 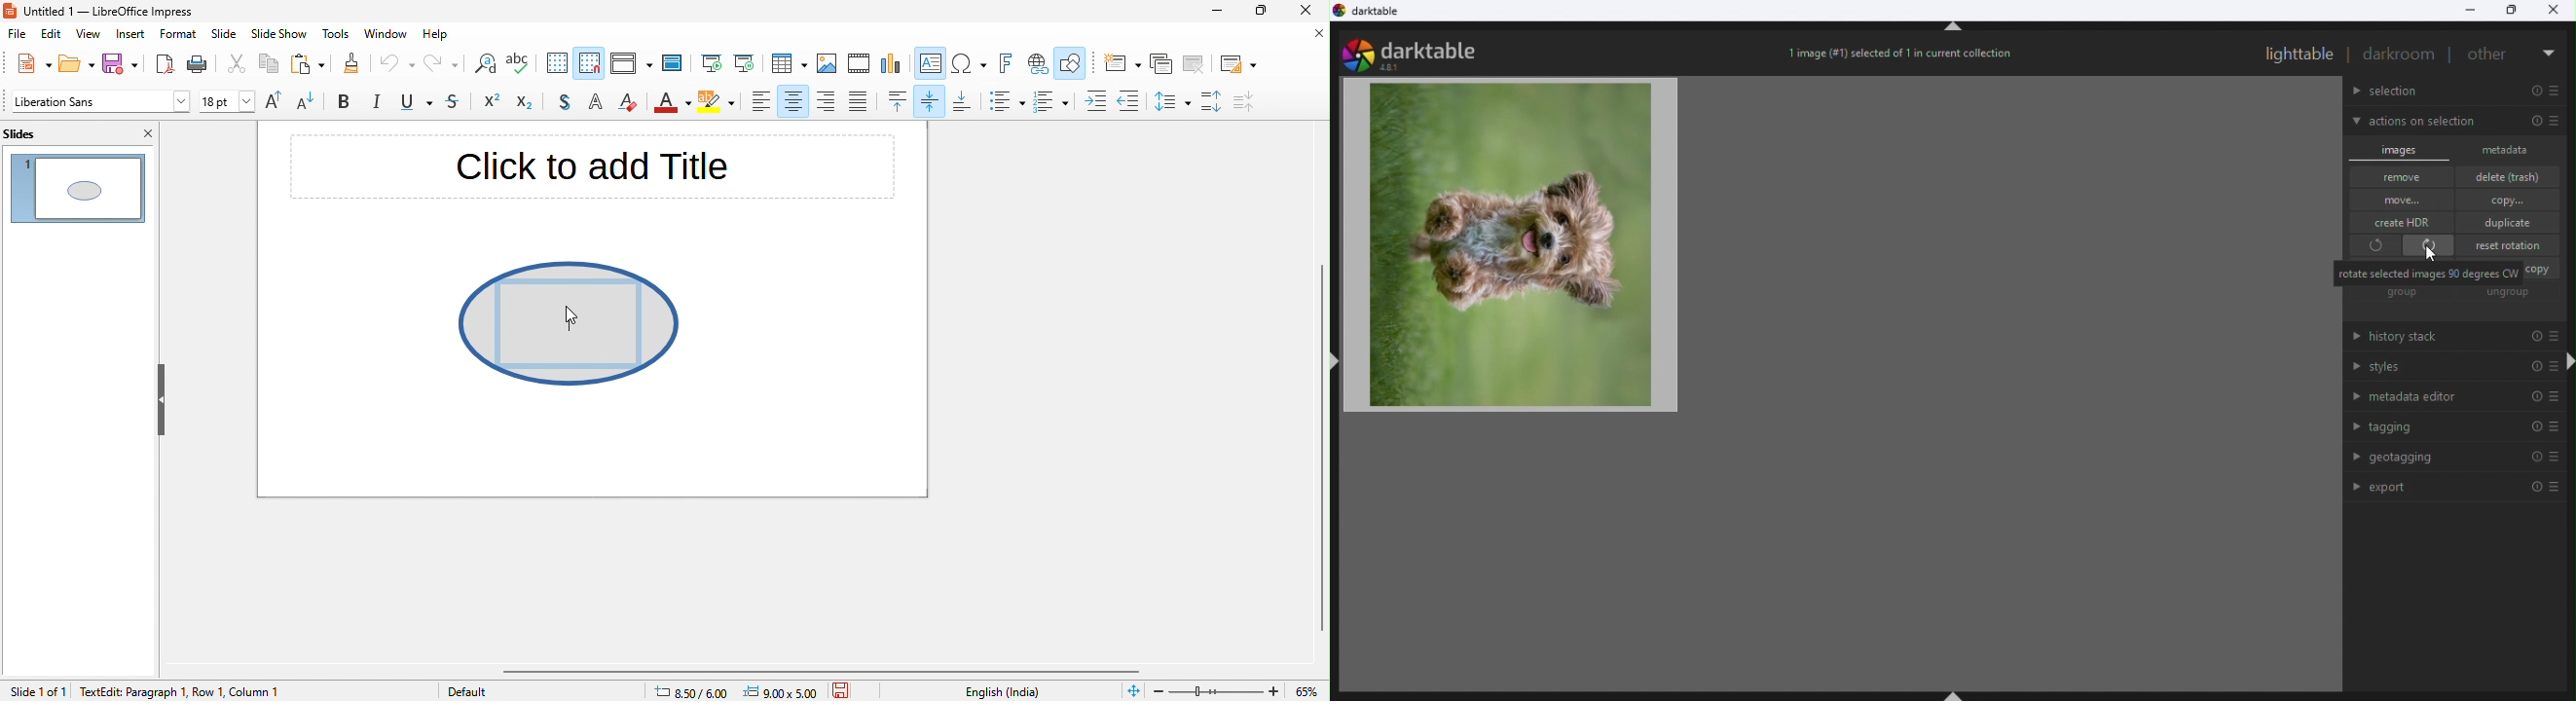 I want to click on cut, so click(x=238, y=67).